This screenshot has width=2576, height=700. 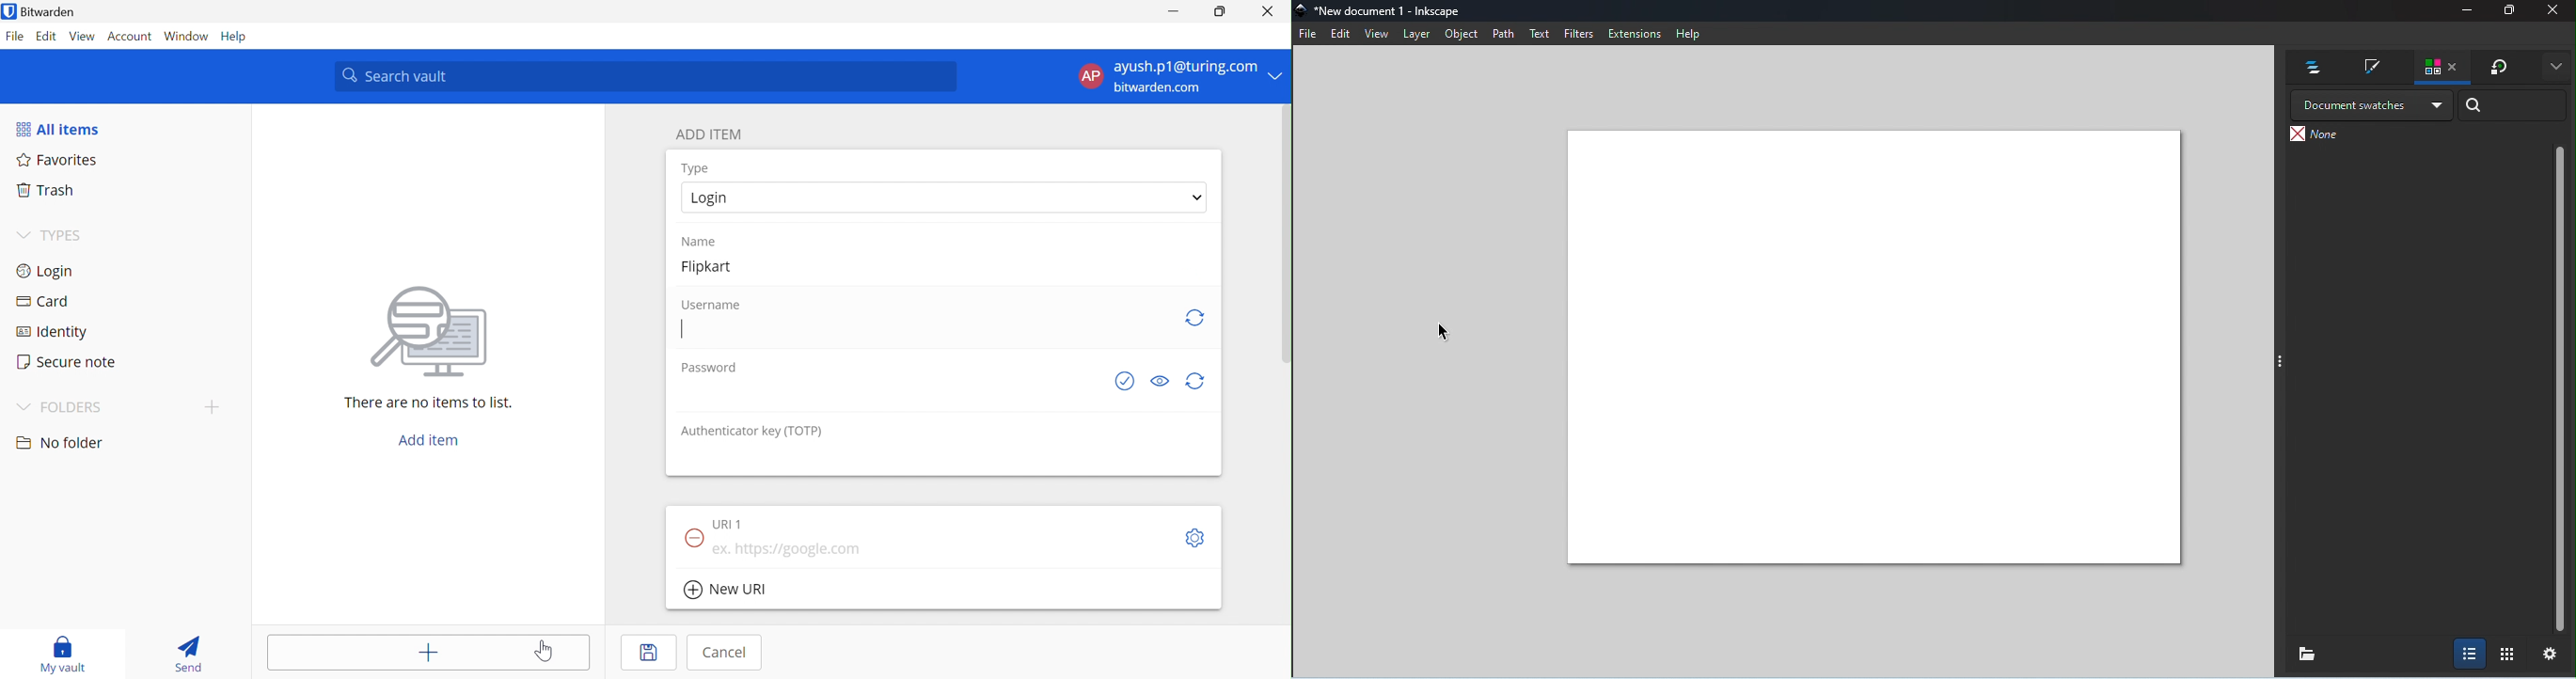 What do you see at coordinates (647, 76) in the screenshot?
I see `Search Vault` at bounding box center [647, 76].